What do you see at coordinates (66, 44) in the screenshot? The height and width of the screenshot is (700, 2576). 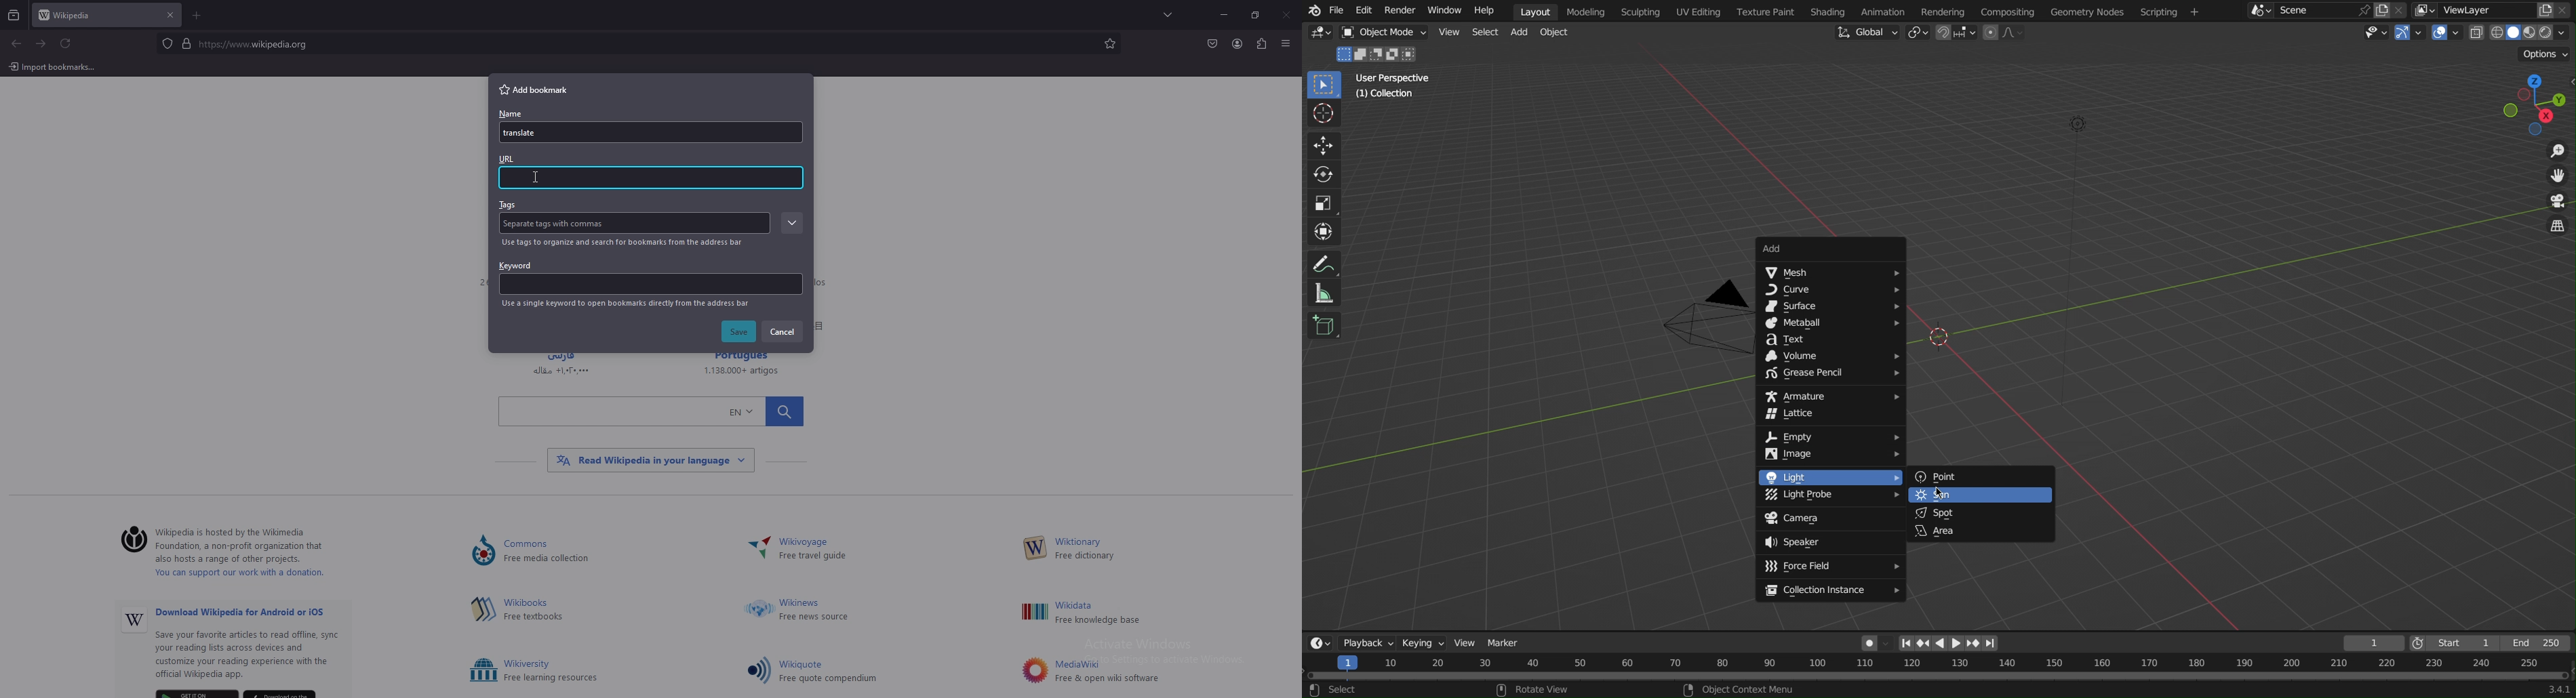 I see `refresh` at bounding box center [66, 44].